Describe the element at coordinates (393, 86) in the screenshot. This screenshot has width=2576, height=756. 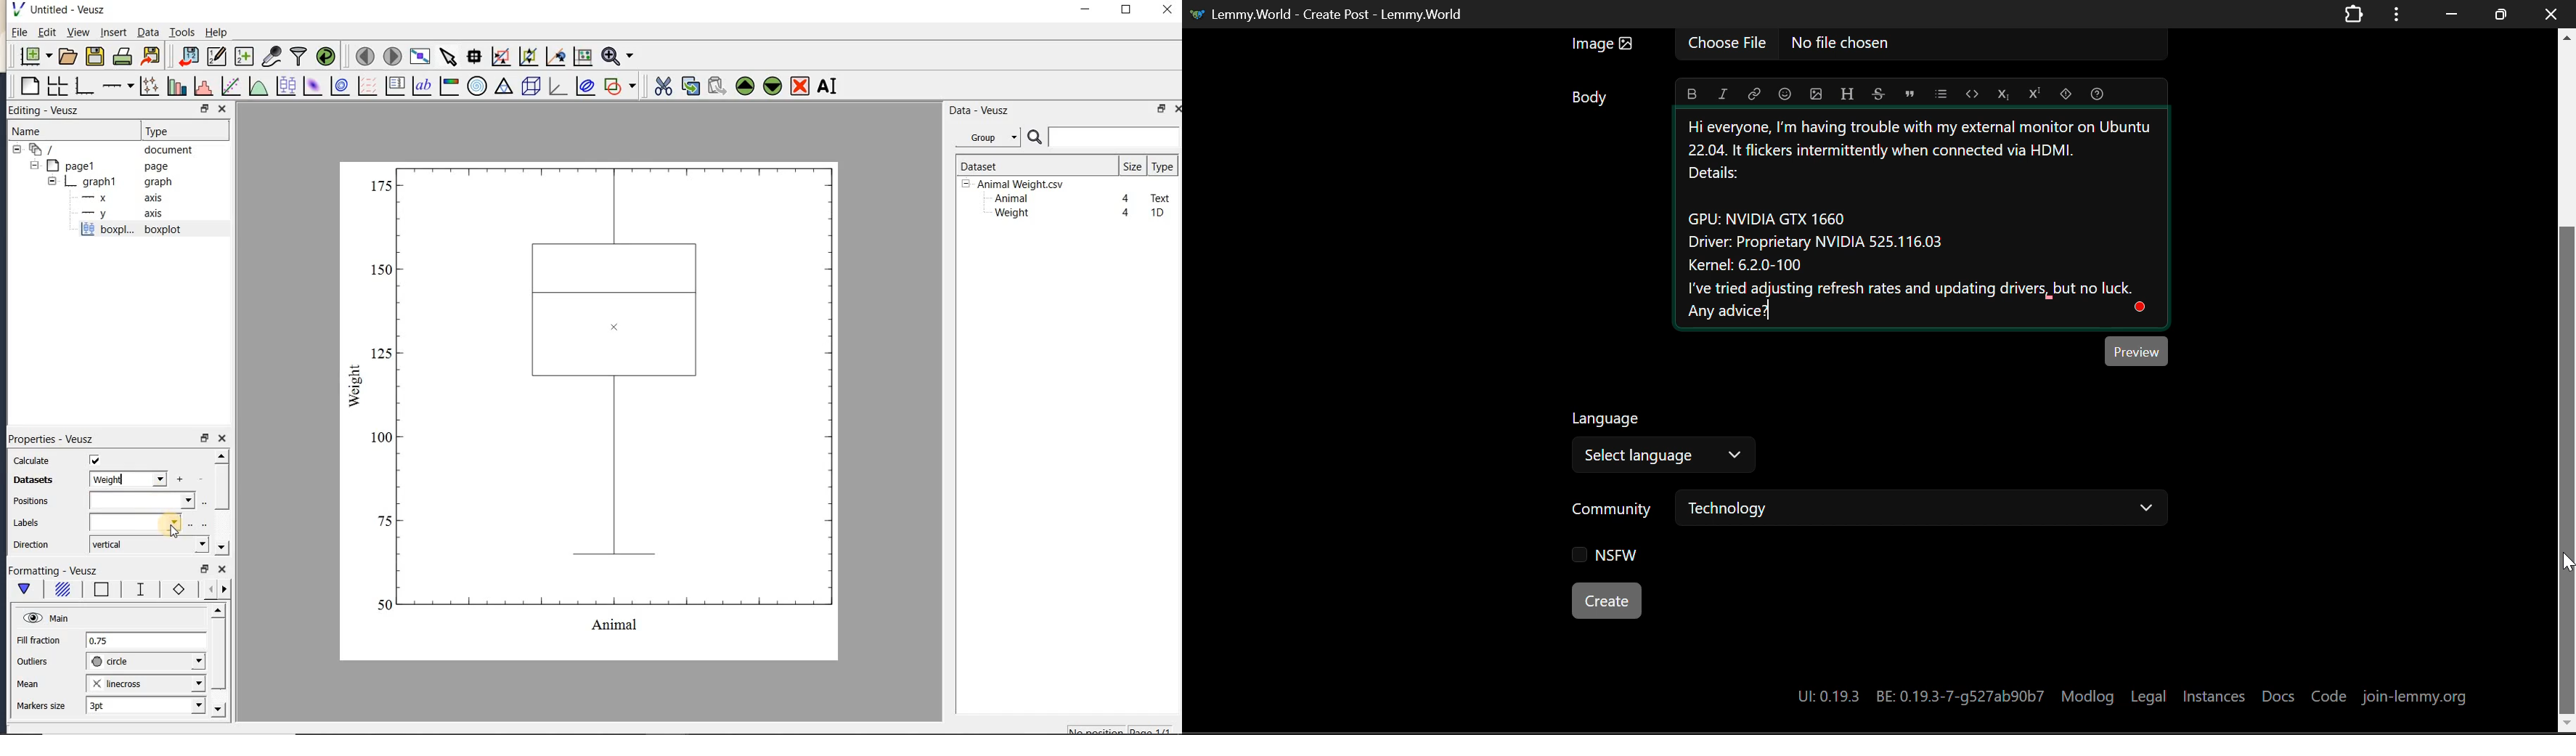
I see `plot key` at that location.